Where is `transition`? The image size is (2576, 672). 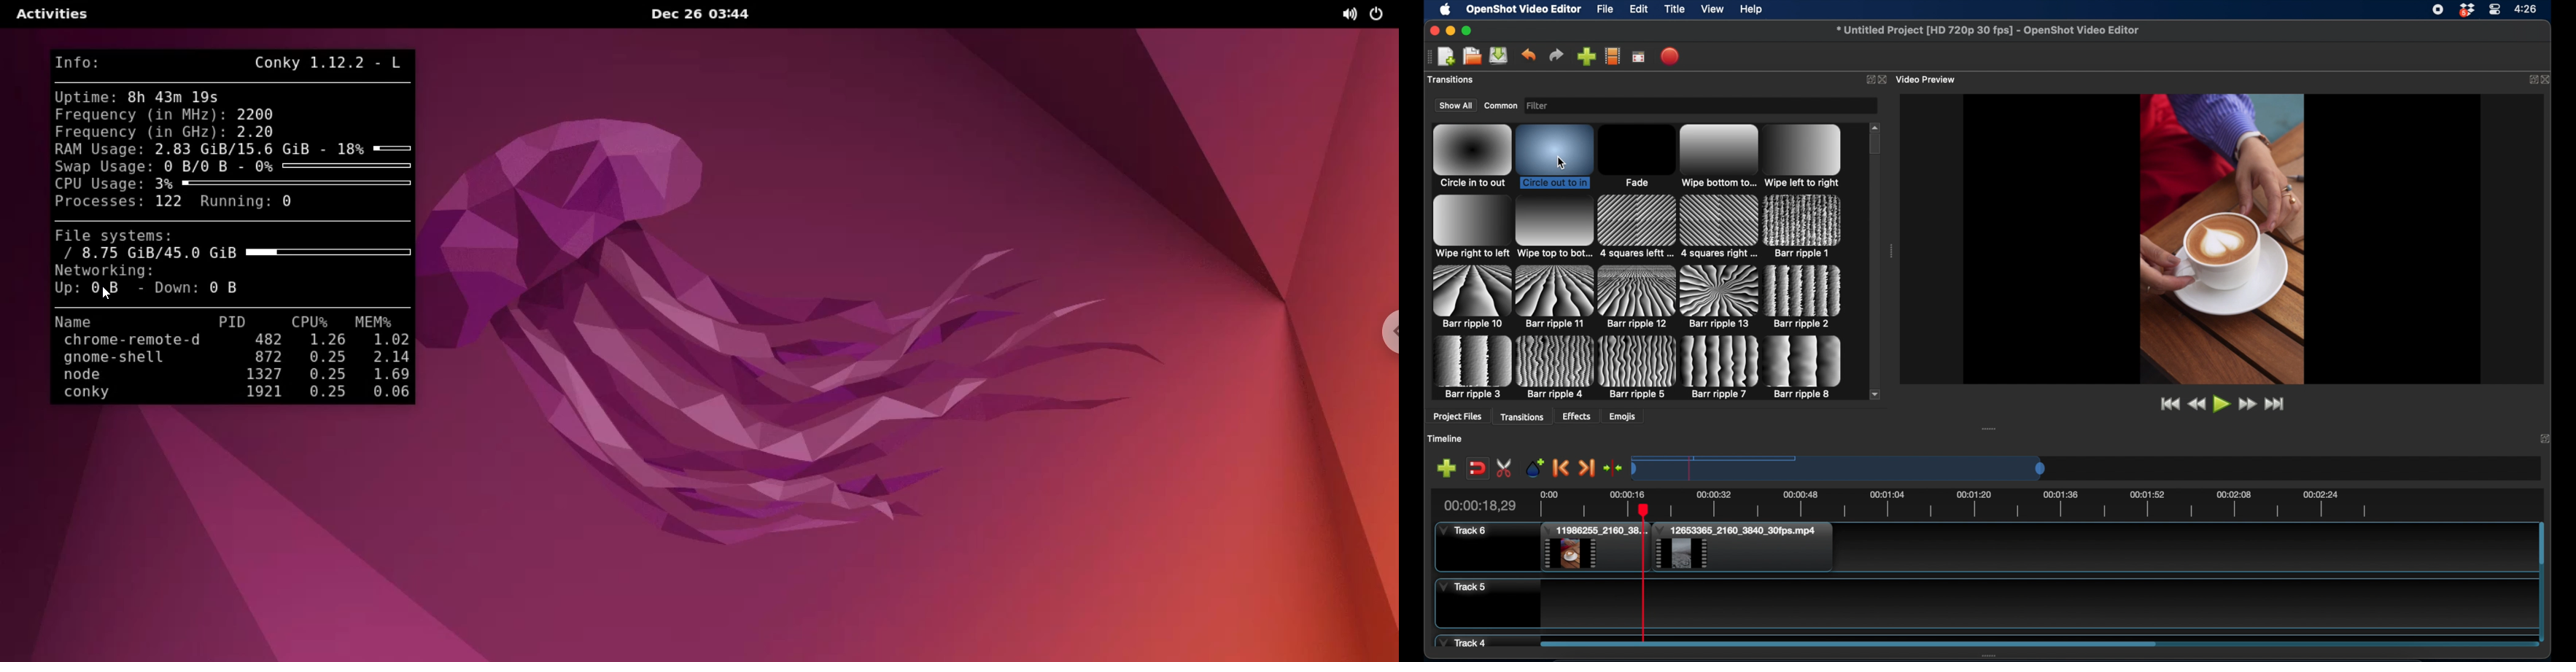 transition is located at coordinates (1470, 296).